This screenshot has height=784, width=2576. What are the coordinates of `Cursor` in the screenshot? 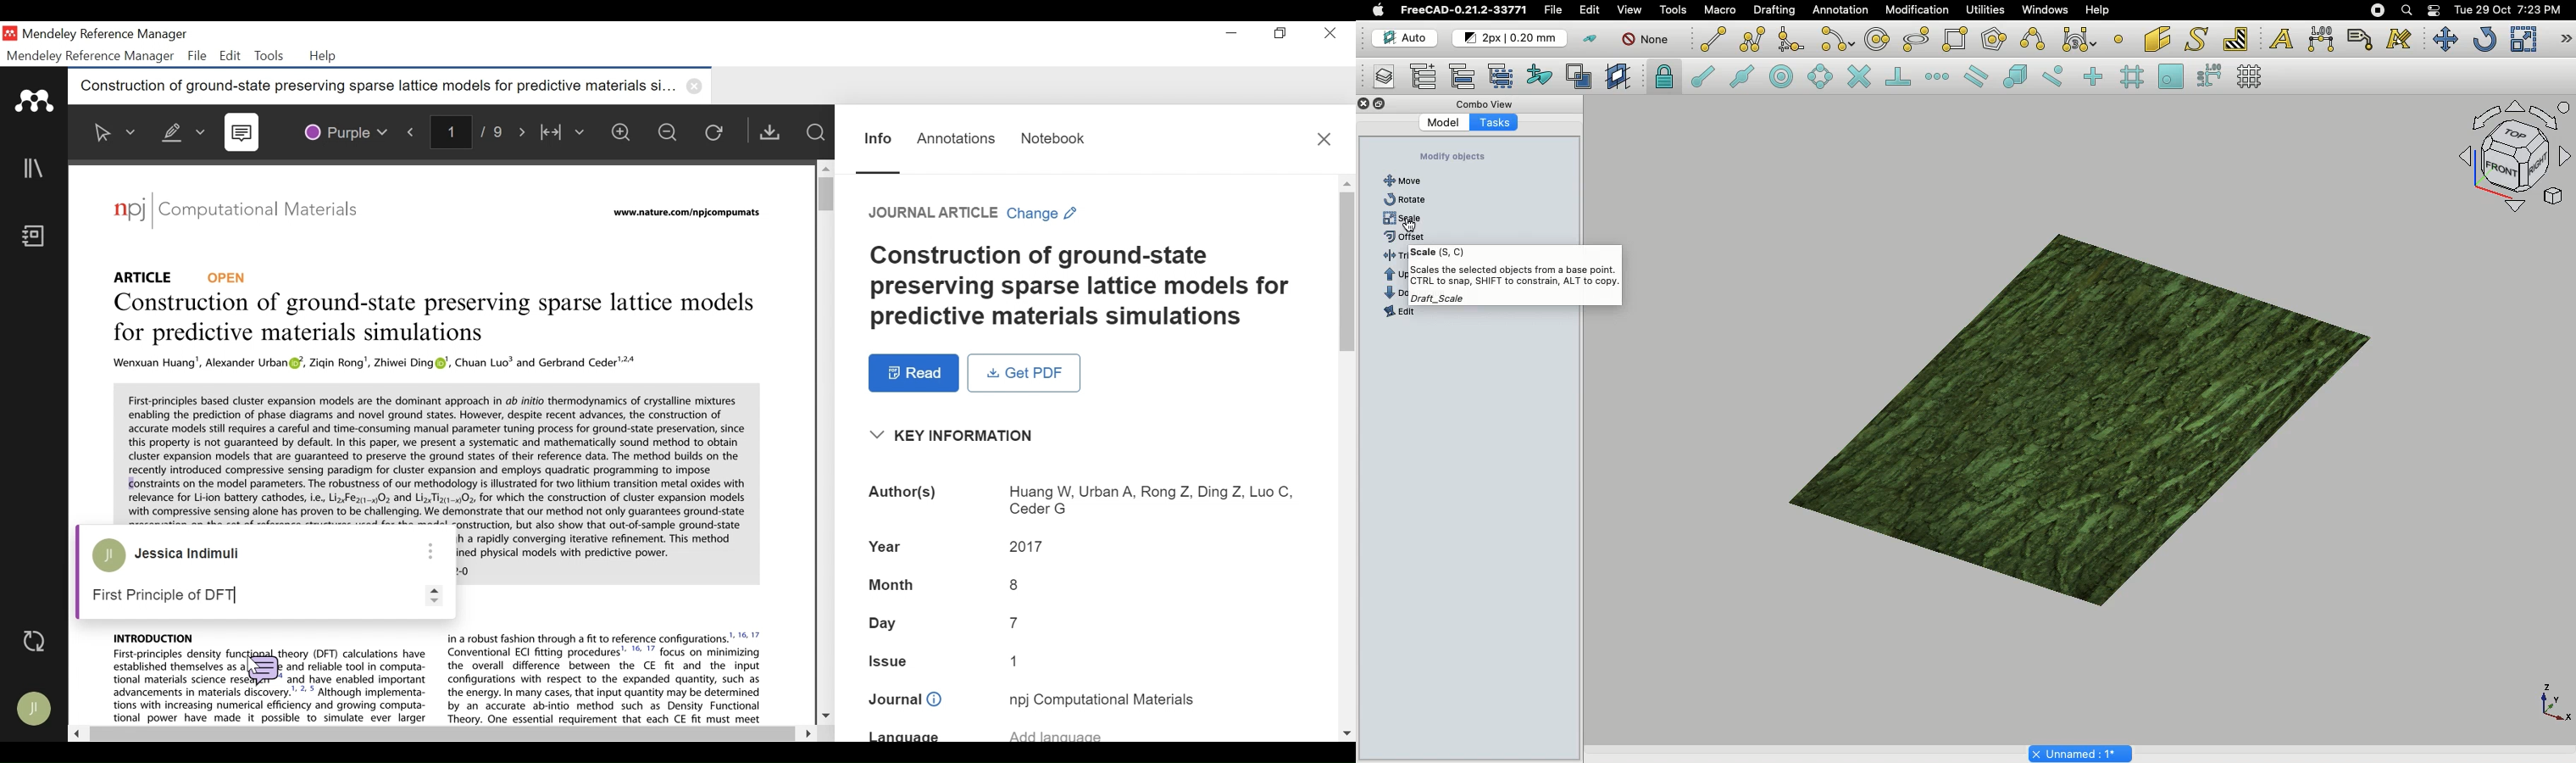 It's located at (248, 656).